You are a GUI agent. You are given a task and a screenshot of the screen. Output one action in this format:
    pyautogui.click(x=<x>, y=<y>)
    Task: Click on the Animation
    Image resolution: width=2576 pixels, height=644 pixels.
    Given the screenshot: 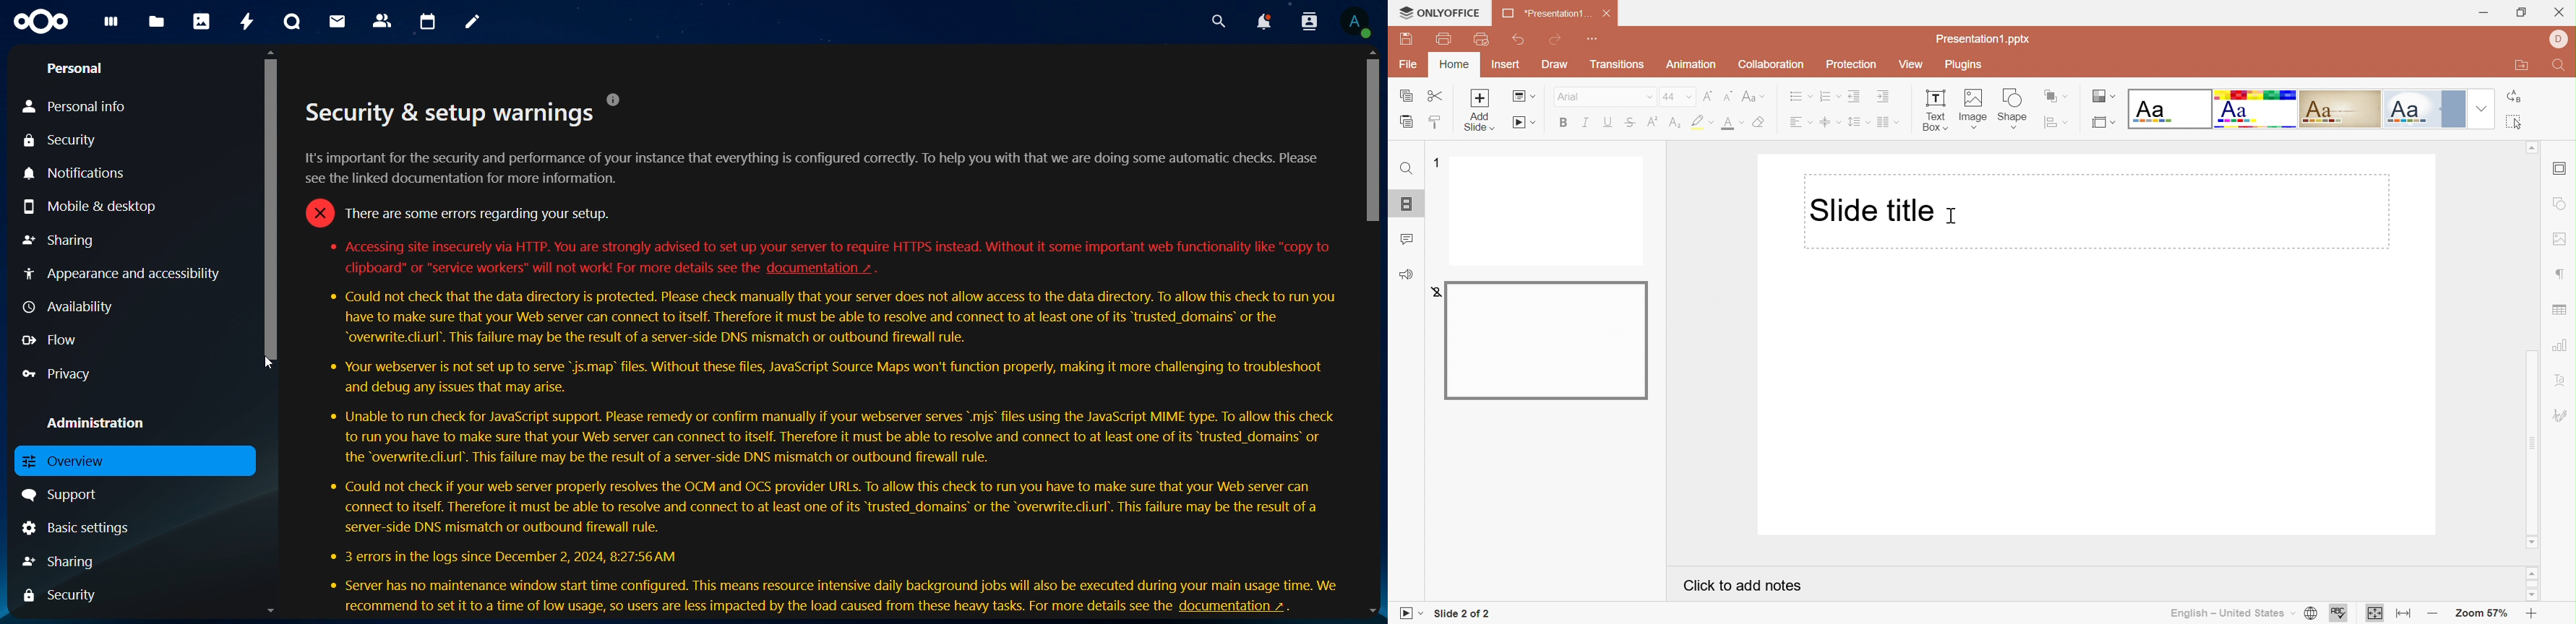 What is the action you would take?
    pyautogui.click(x=1693, y=64)
    